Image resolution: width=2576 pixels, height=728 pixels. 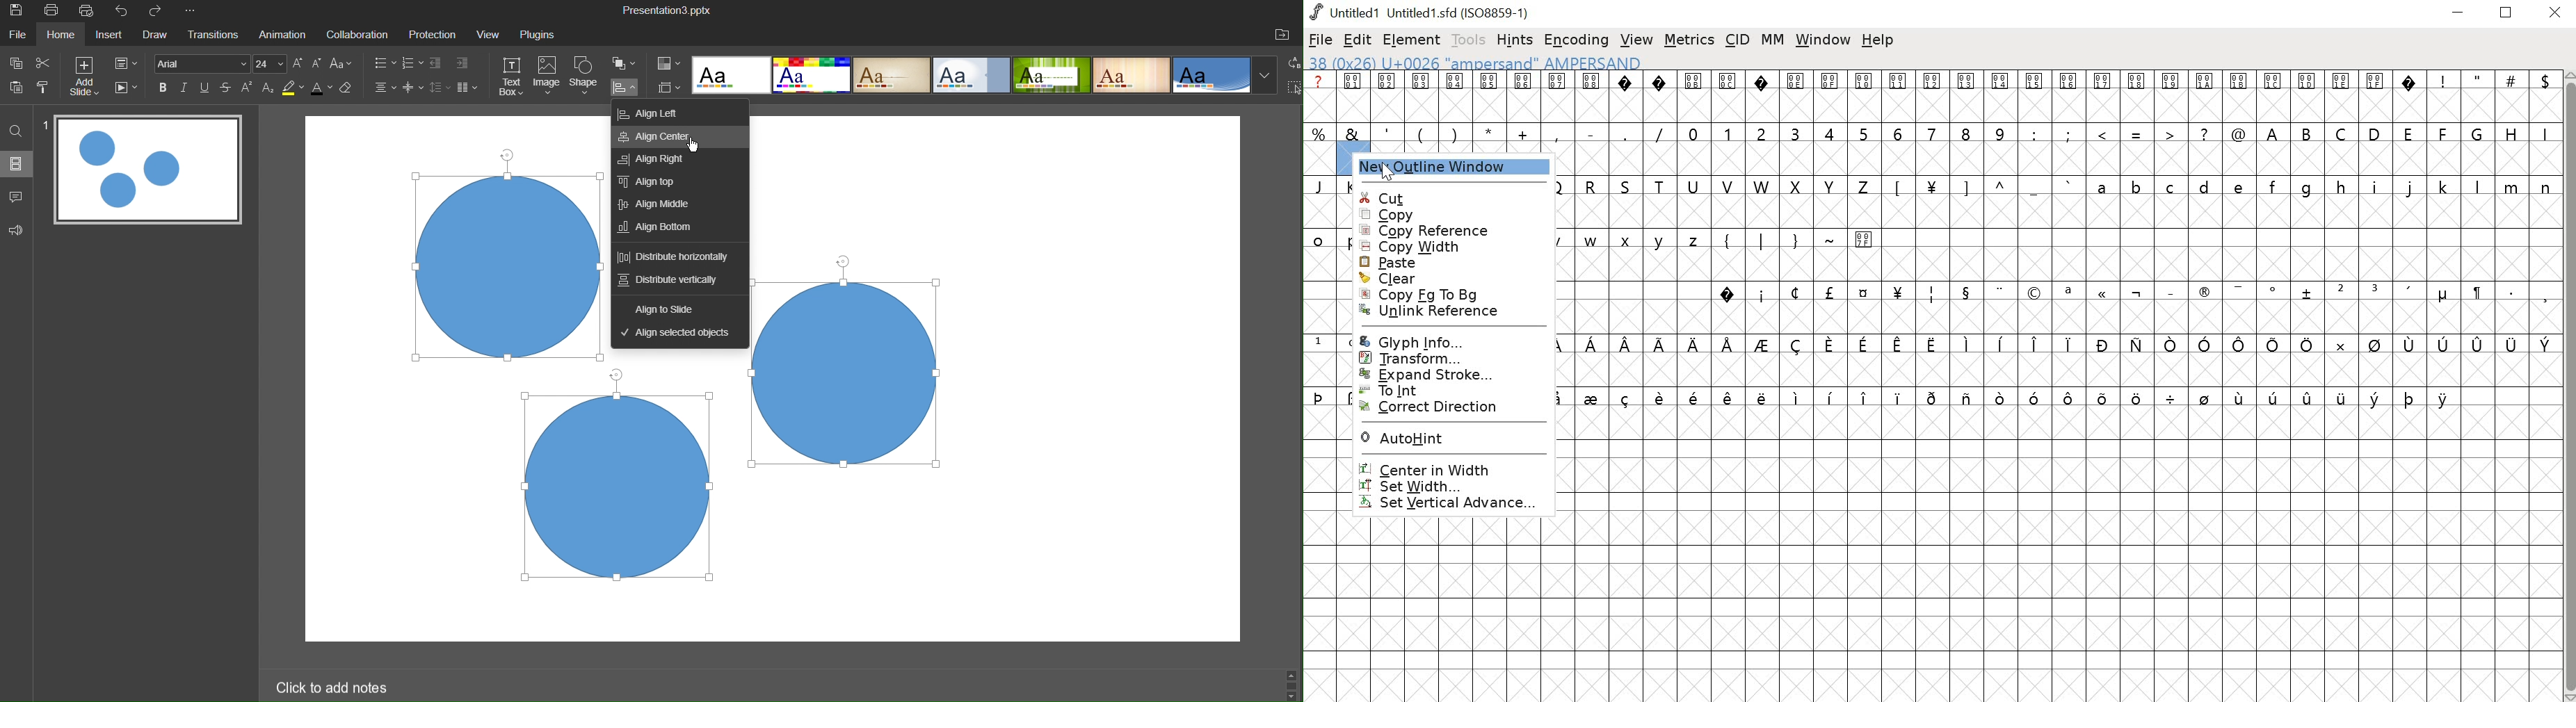 What do you see at coordinates (2137, 133) in the screenshot?
I see `=` at bounding box center [2137, 133].